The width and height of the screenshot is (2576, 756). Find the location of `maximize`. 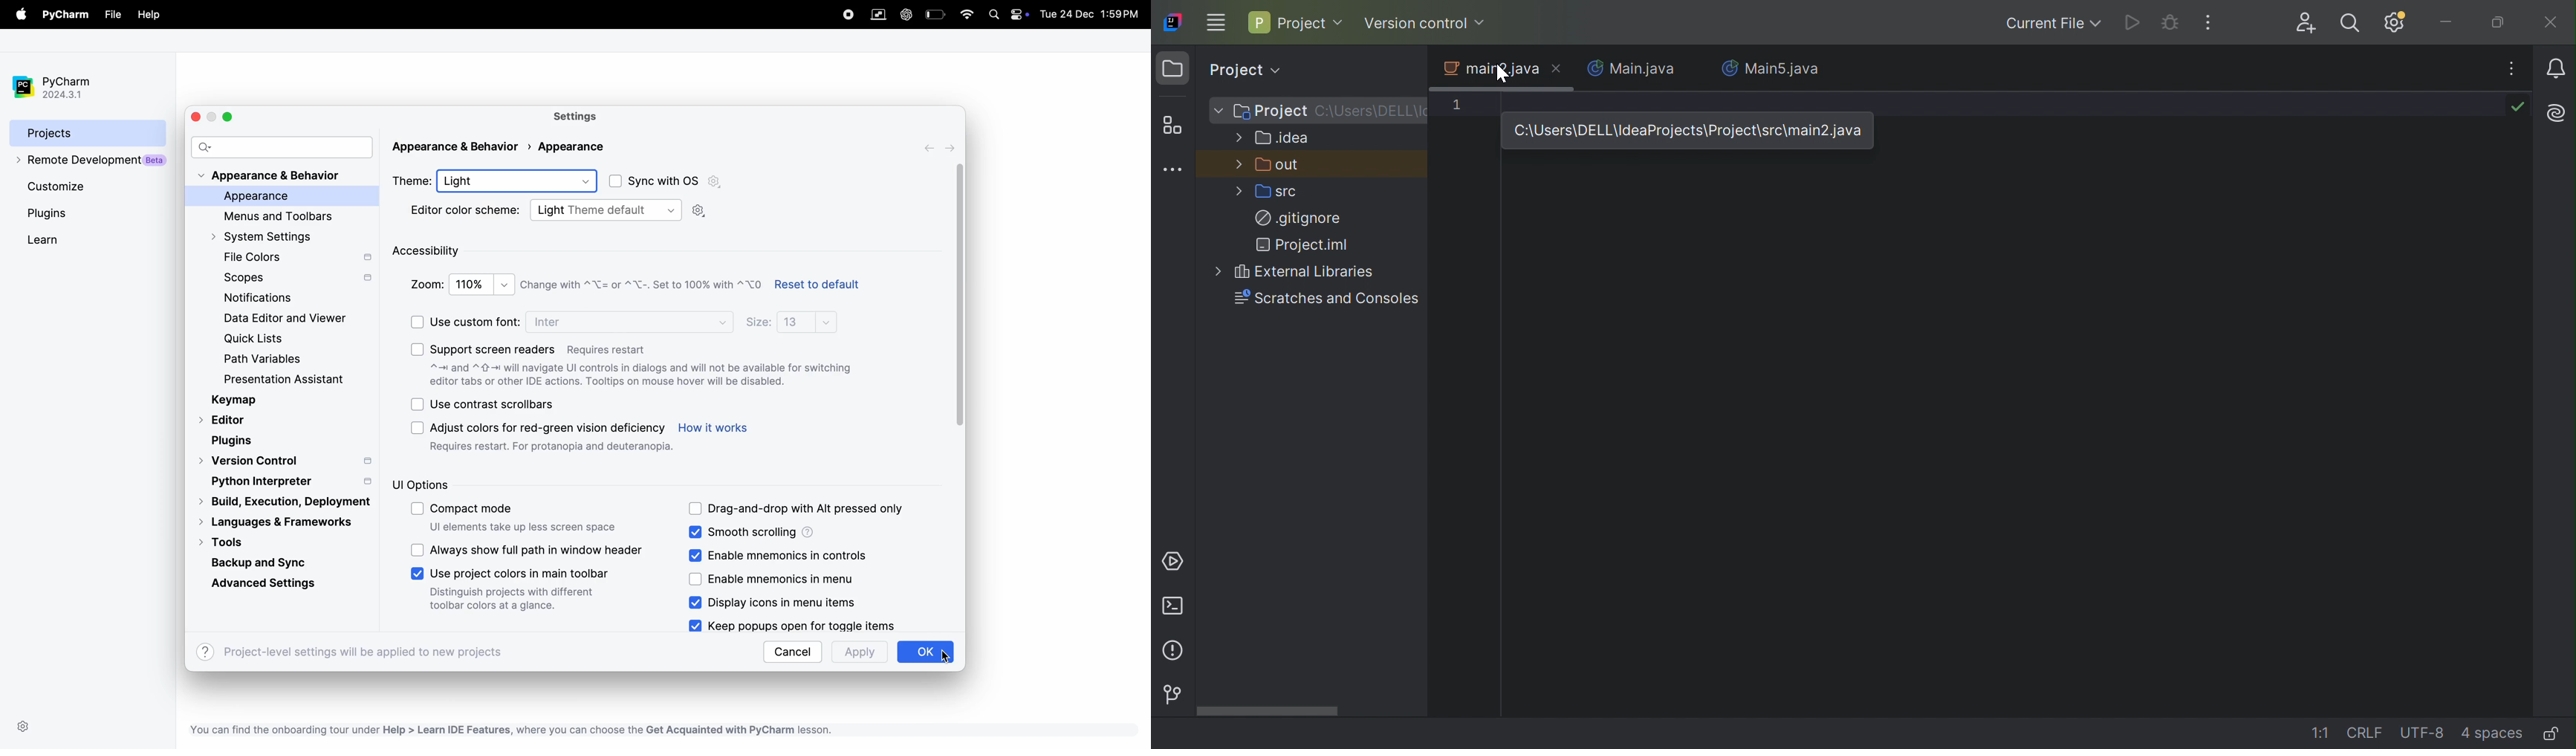

maximize is located at coordinates (231, 116).